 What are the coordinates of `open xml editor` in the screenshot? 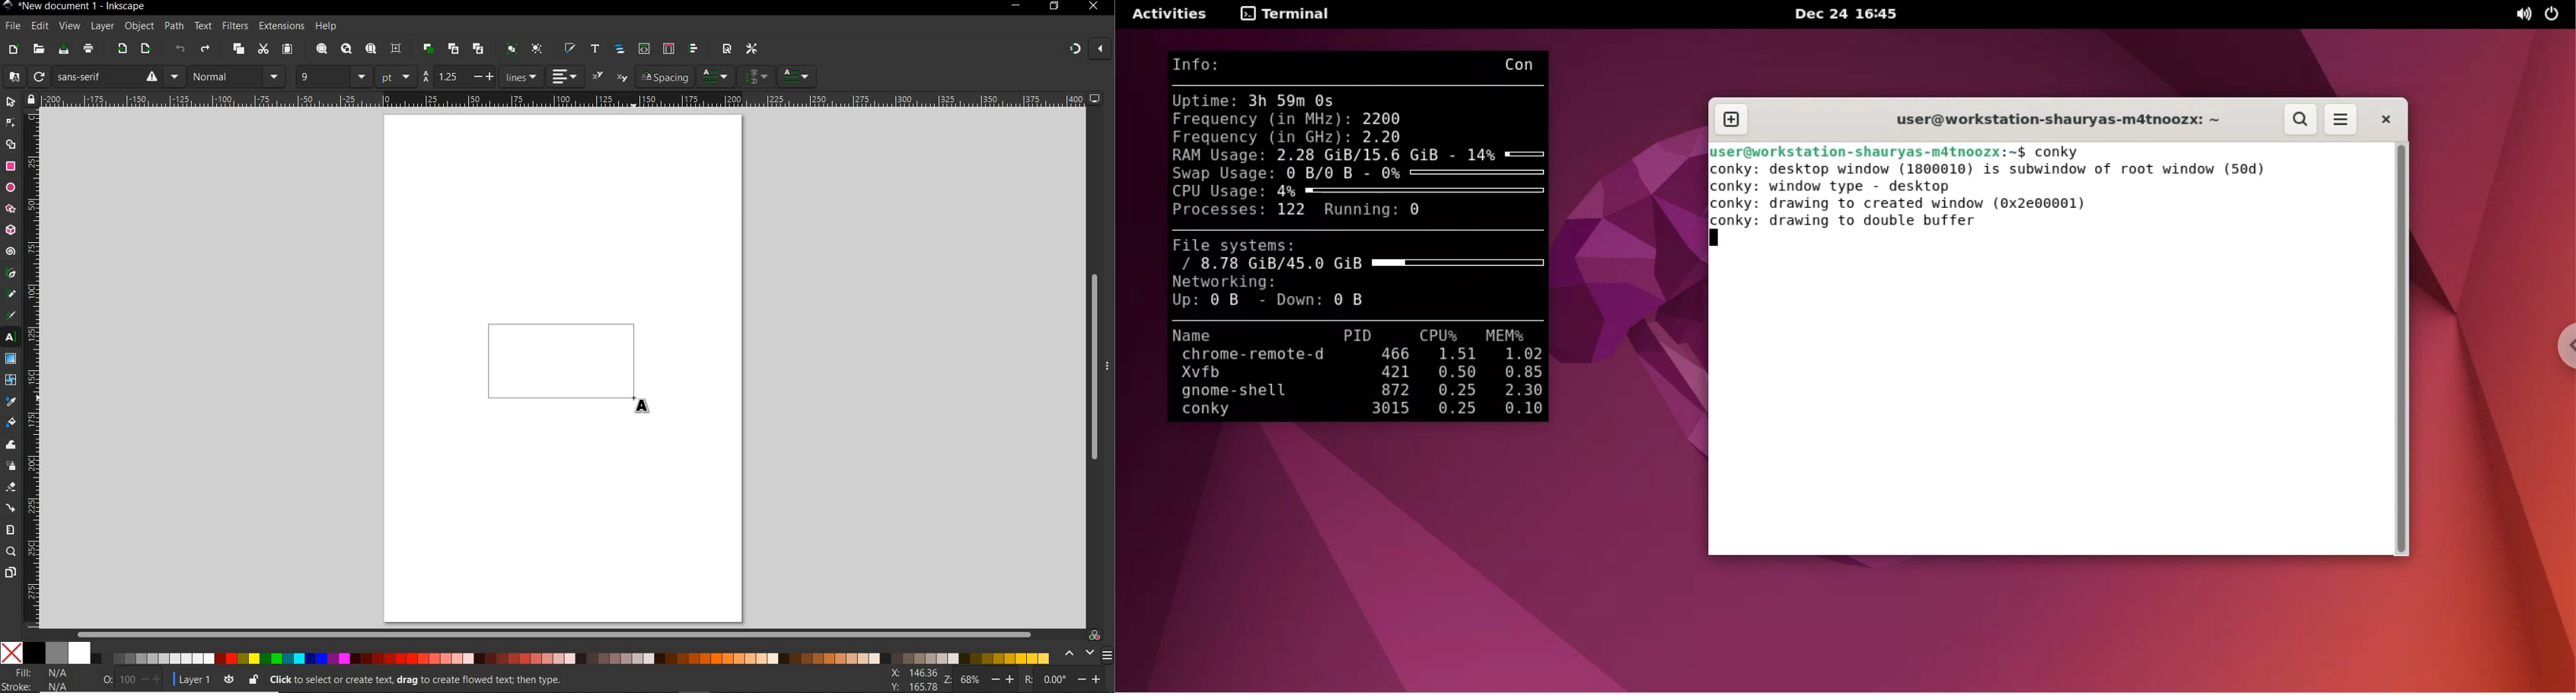 It's located at (643, 48).